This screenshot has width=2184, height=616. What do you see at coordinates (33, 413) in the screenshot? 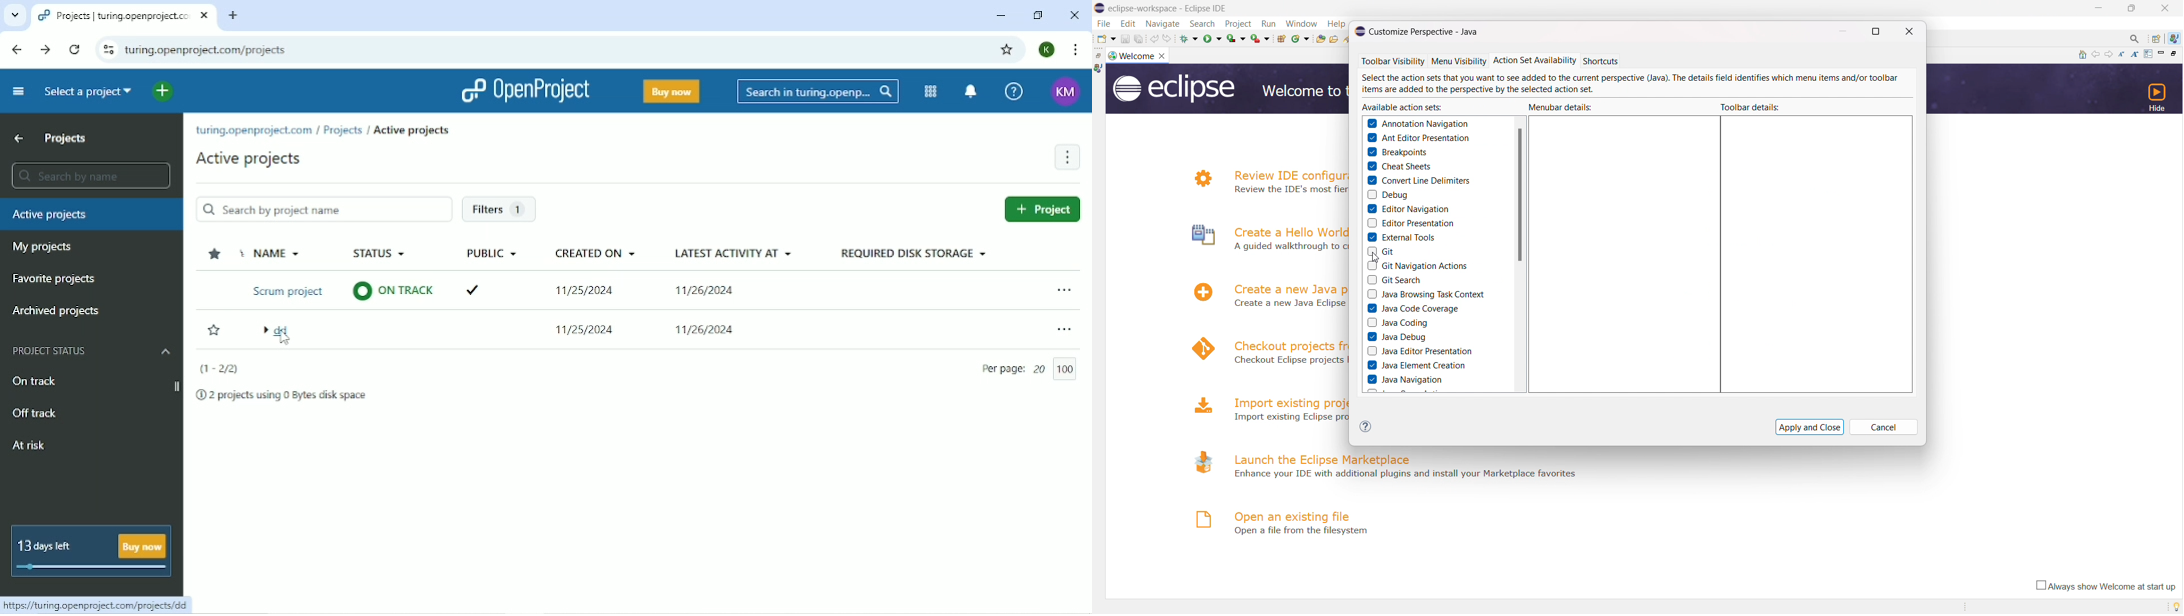
I see `Off track` at bounding box center [33, 413].